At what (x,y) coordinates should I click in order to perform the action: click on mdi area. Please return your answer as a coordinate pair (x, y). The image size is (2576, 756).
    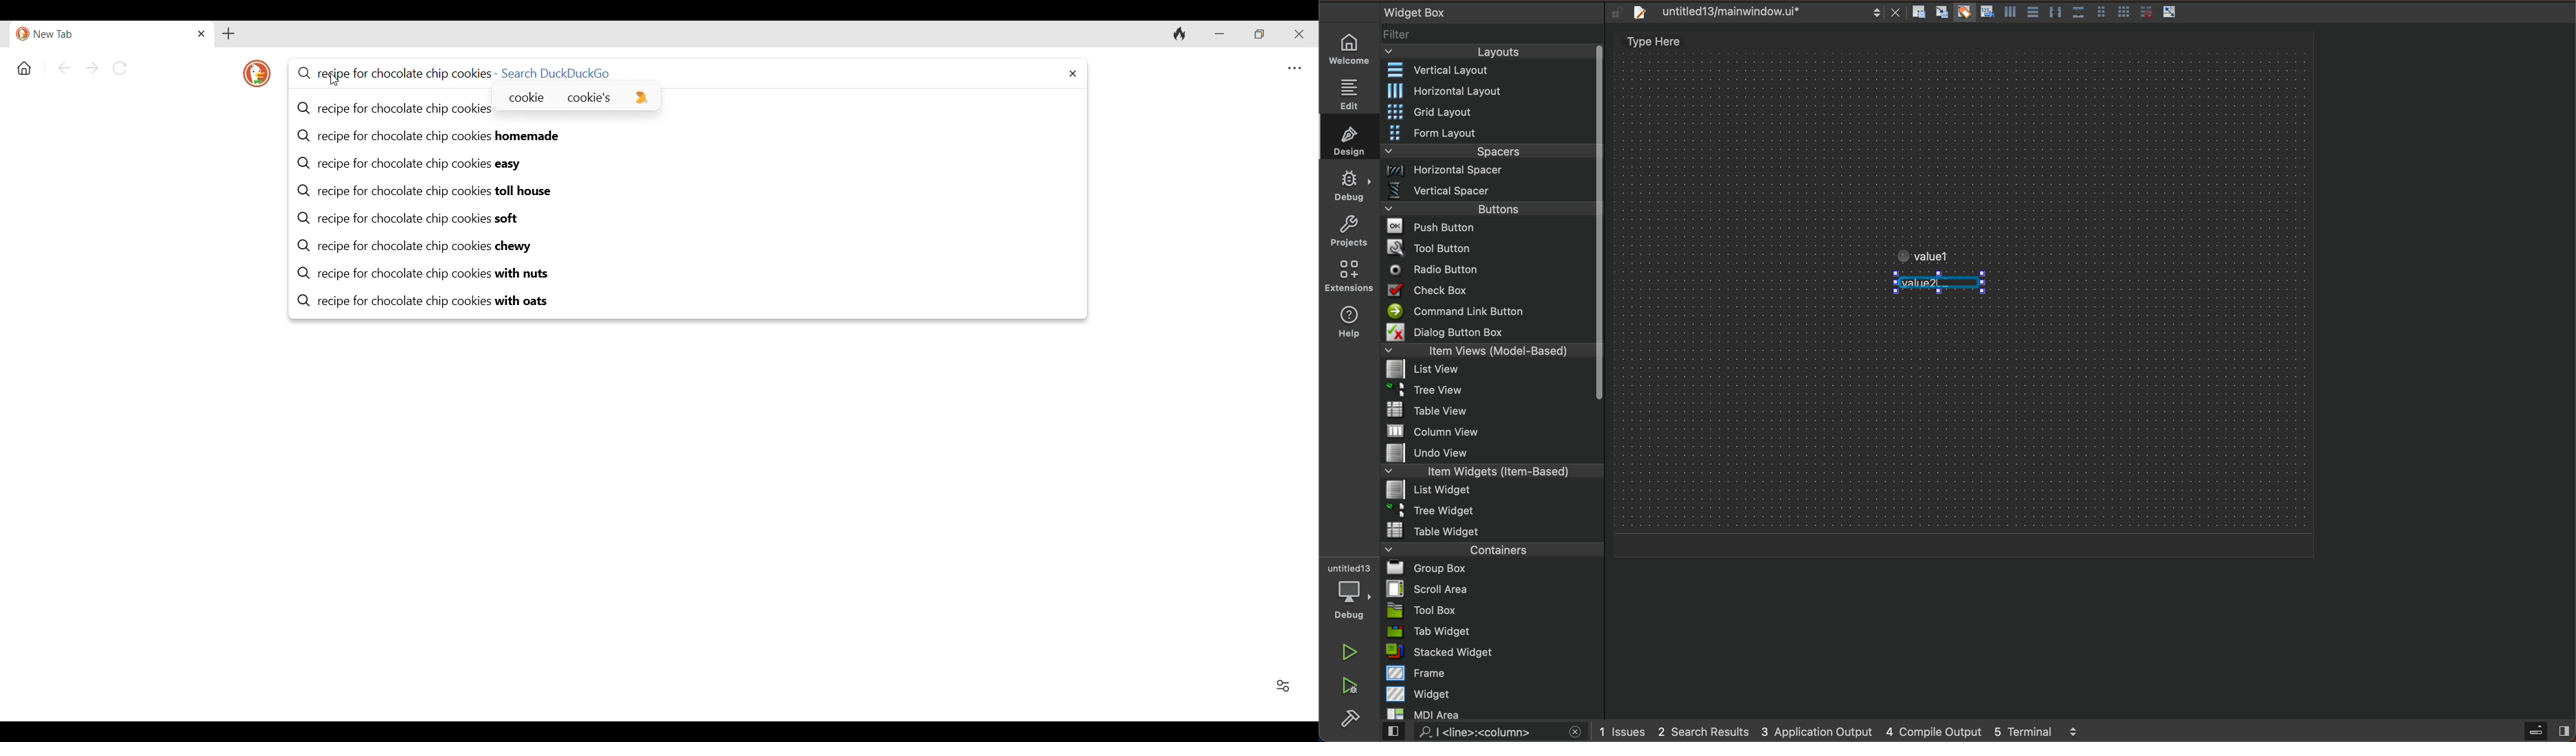
    Looking at the image, I should click on (1492, 712).